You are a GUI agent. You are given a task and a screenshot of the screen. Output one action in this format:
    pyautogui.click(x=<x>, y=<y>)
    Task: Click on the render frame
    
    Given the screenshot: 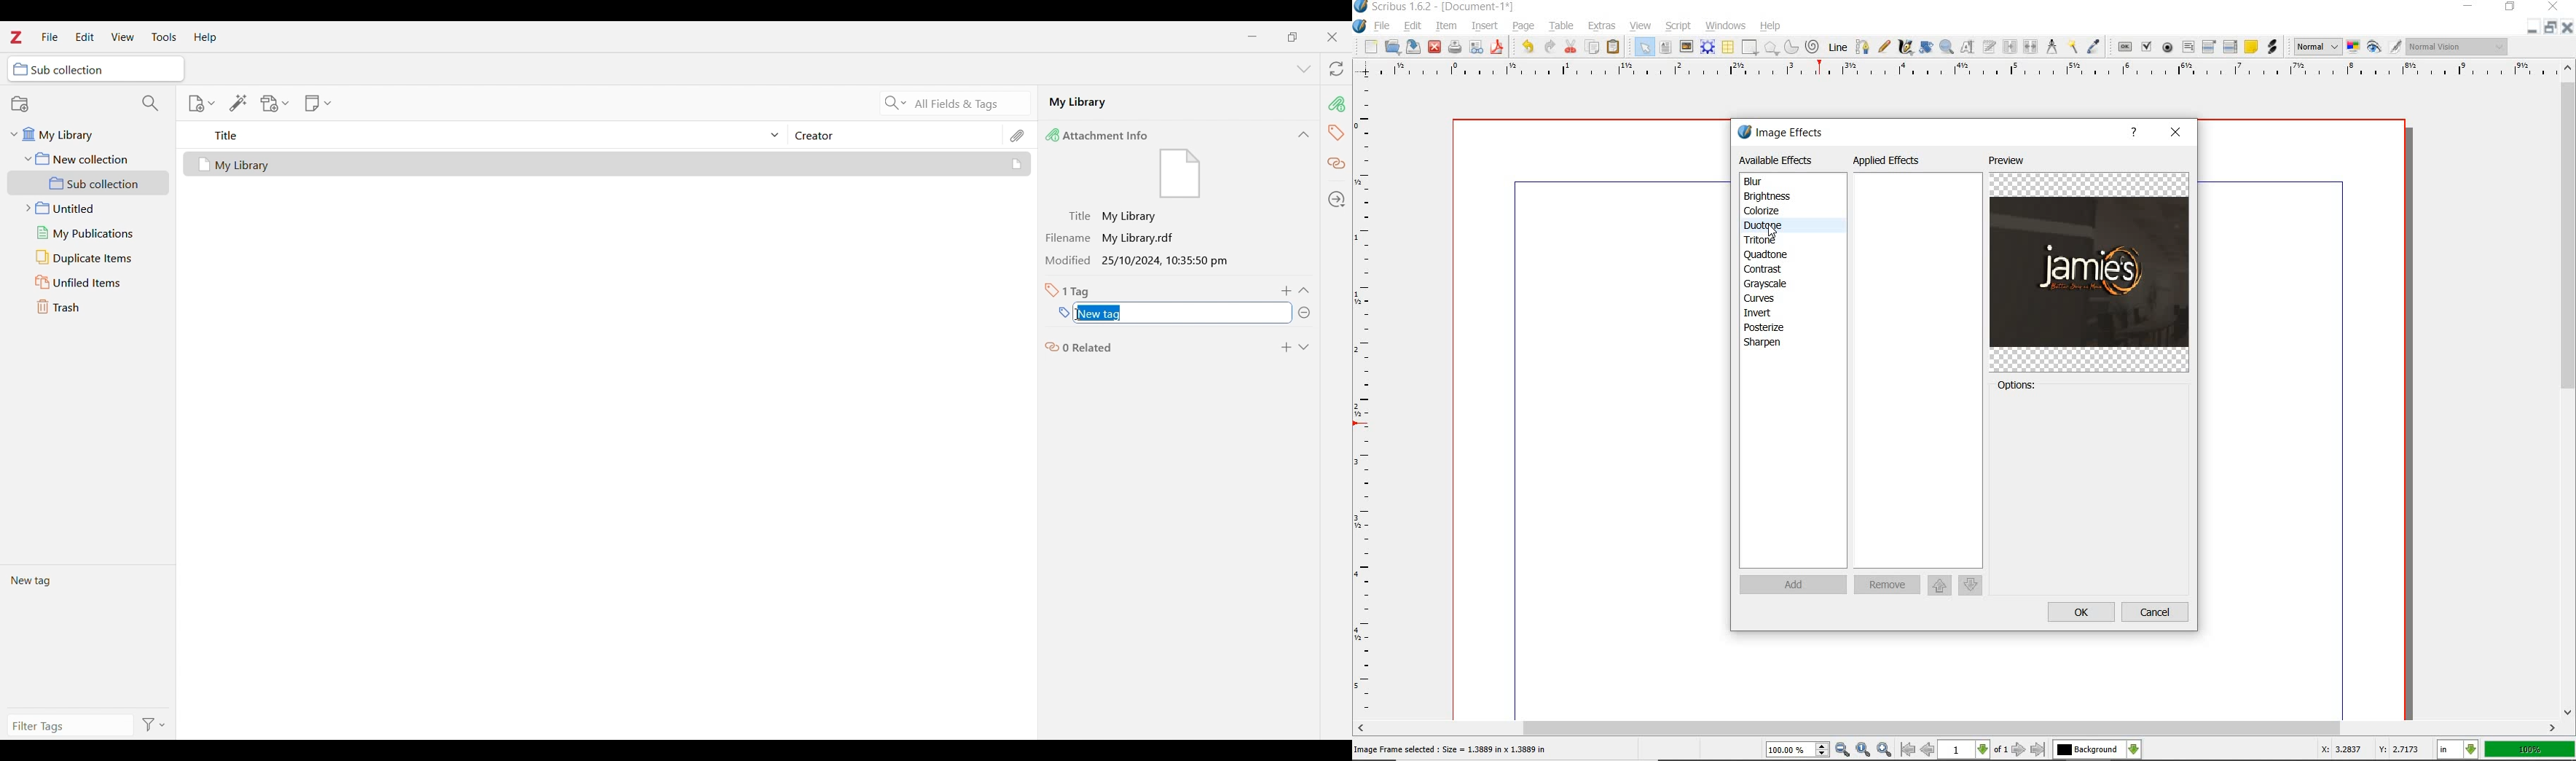 What is the action you would take?
    pyautogui.click(x=1707, y=47)
    